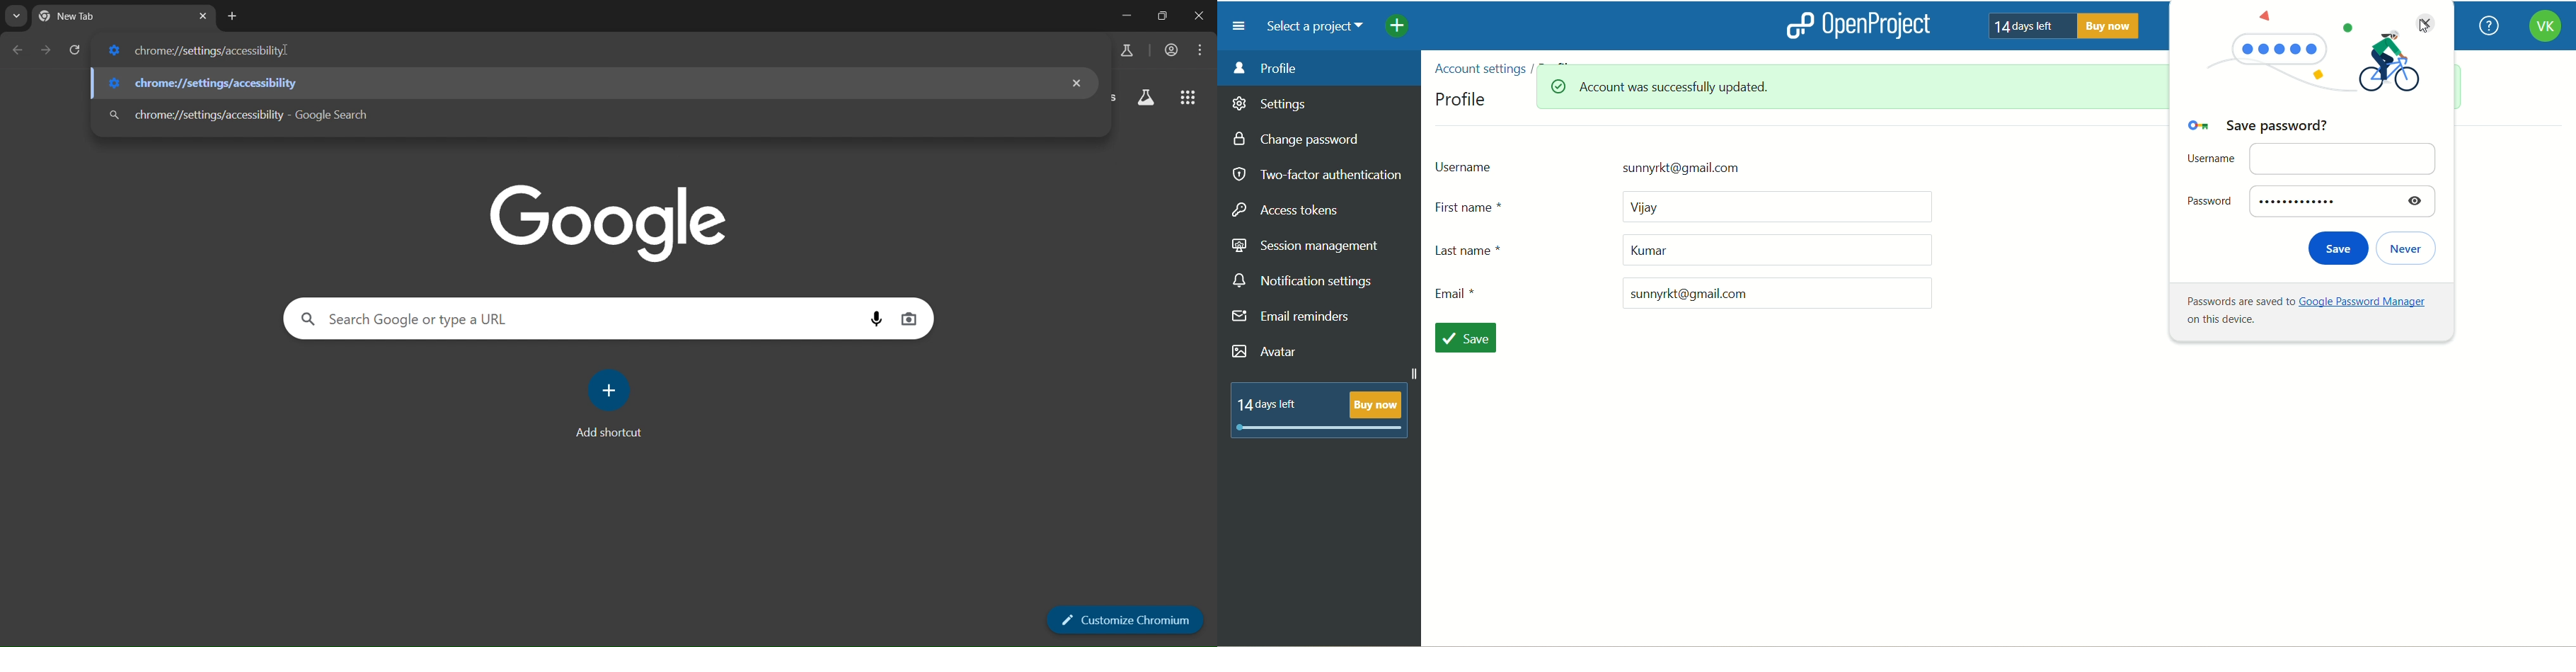  Describe the element at coordinates (1270, 106) in the screenshot. I see `settings` at that location.